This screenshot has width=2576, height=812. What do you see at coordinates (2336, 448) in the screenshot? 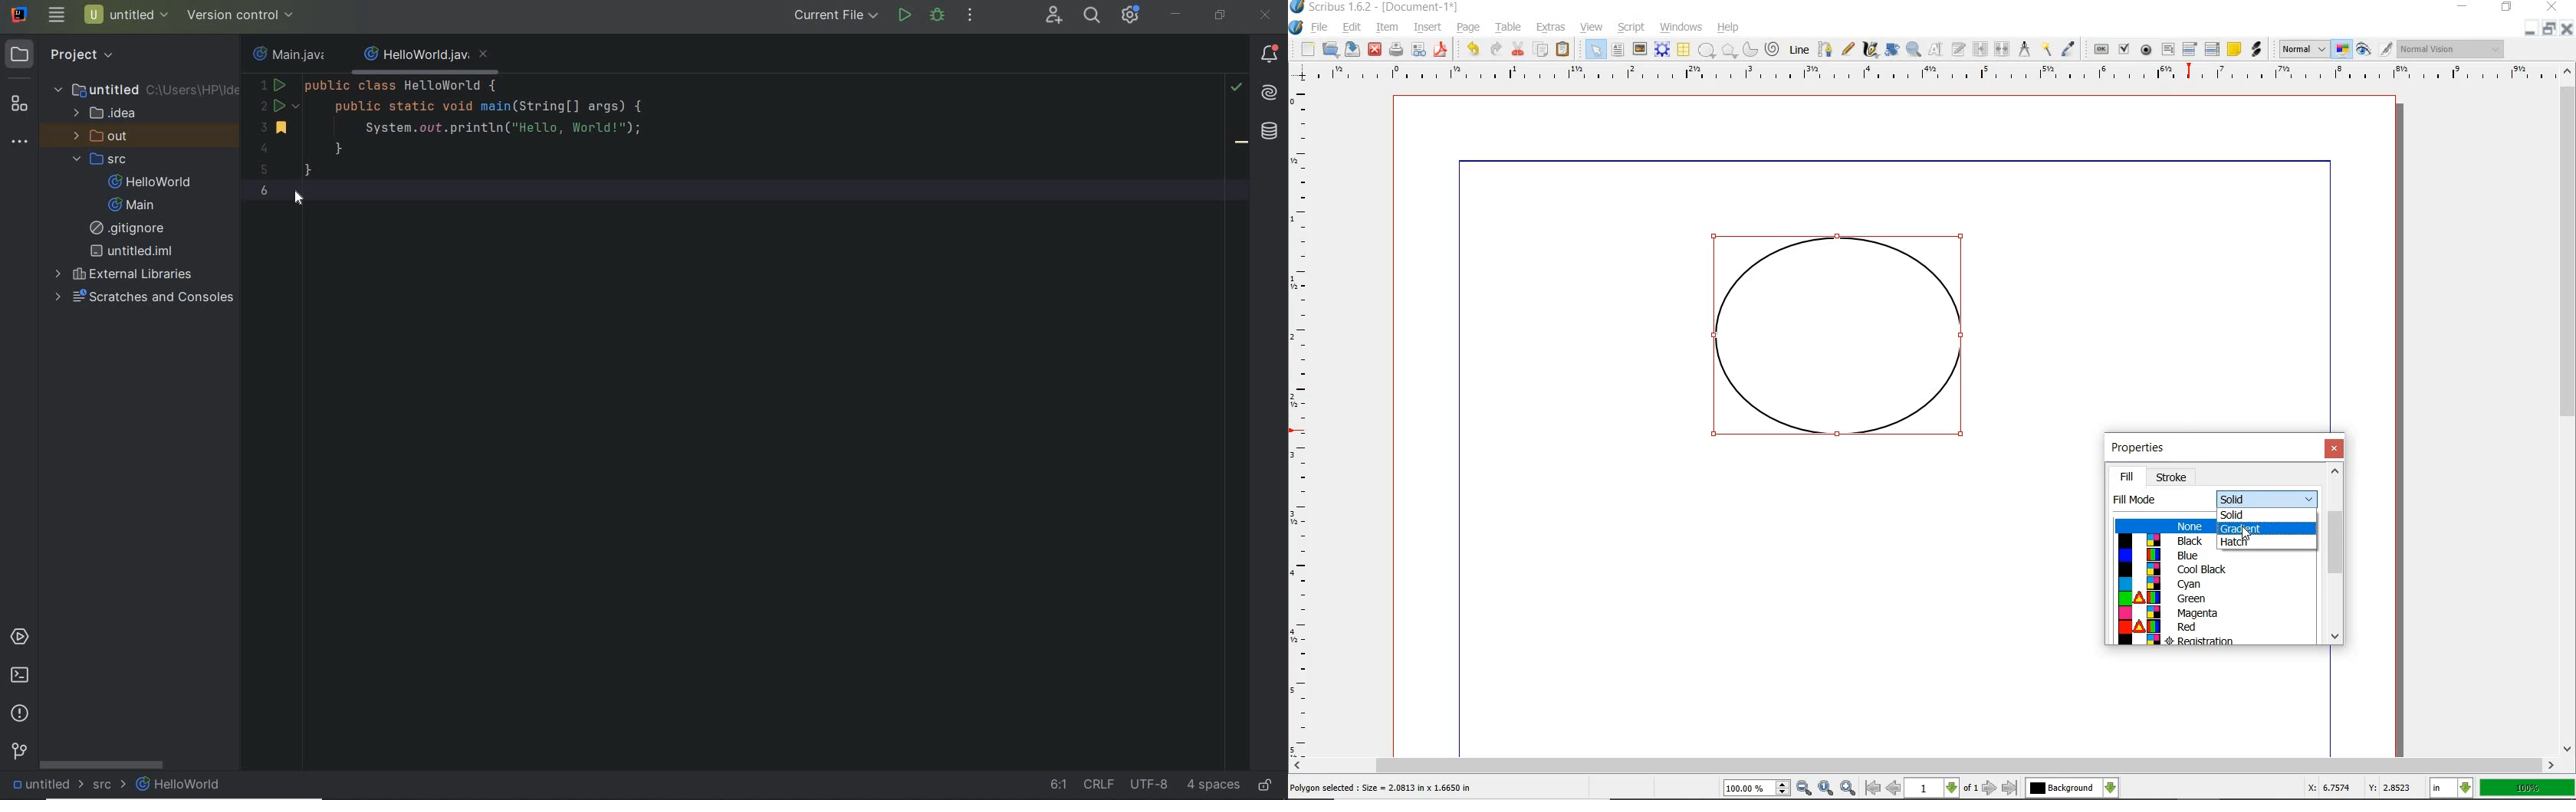
I see `close` at bounding box center [2336, 448].